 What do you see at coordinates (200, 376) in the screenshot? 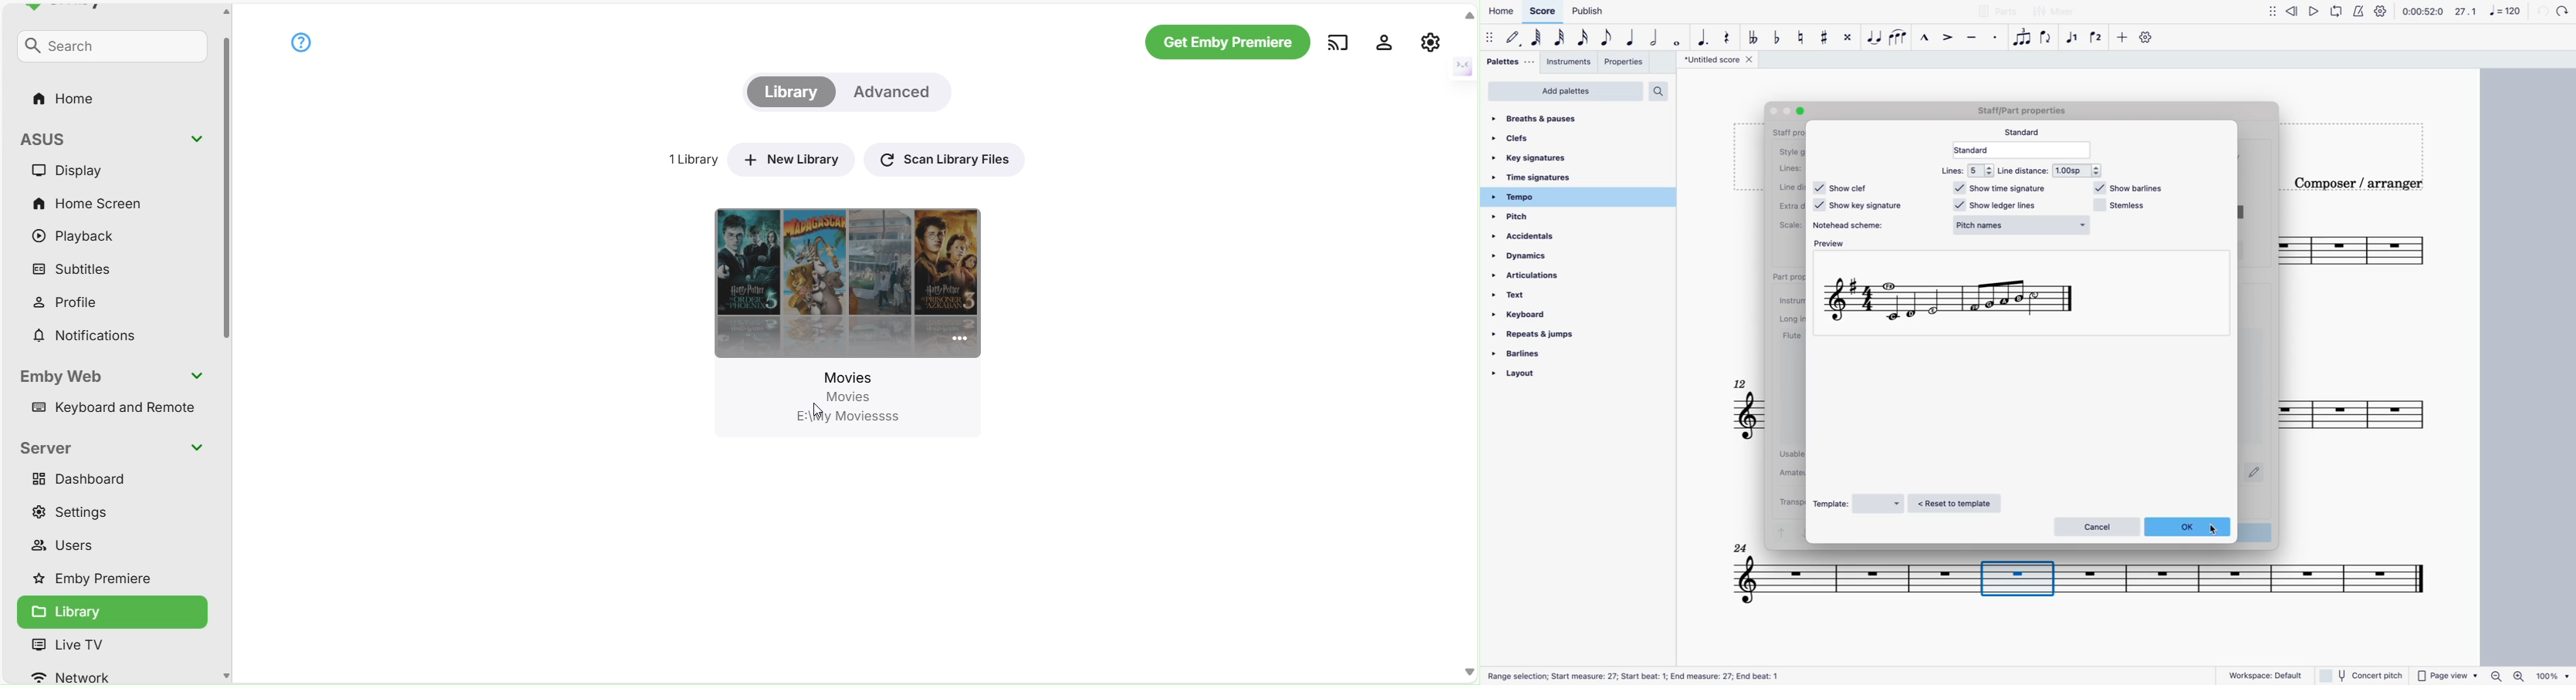
I see `Collapse Section` at bounding box center [200, 376].